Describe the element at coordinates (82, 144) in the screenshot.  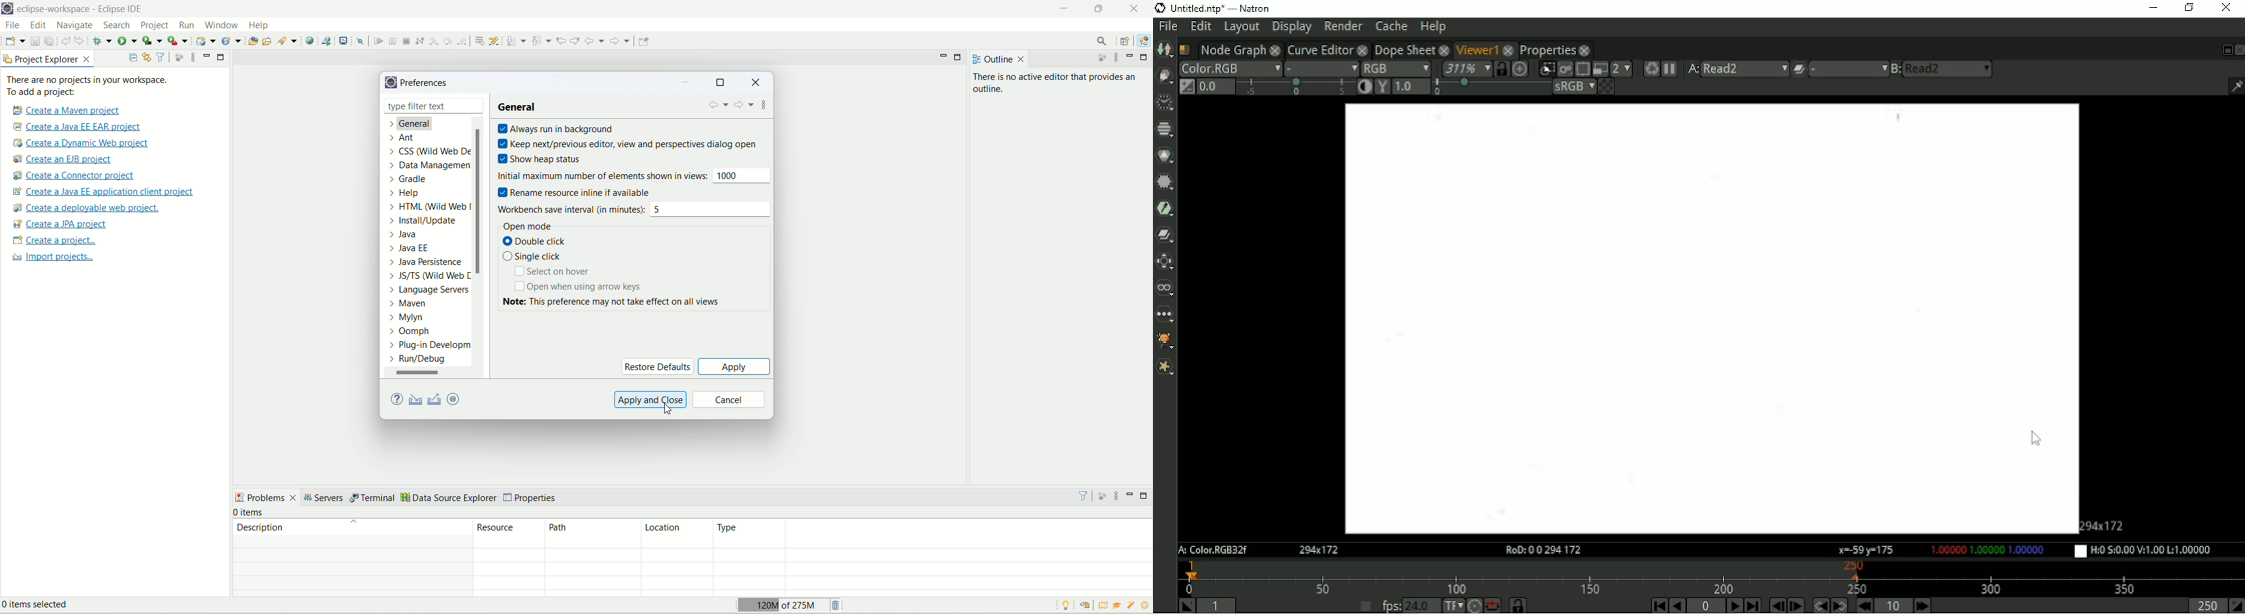
I see `create a Dynamic web project` at that location.